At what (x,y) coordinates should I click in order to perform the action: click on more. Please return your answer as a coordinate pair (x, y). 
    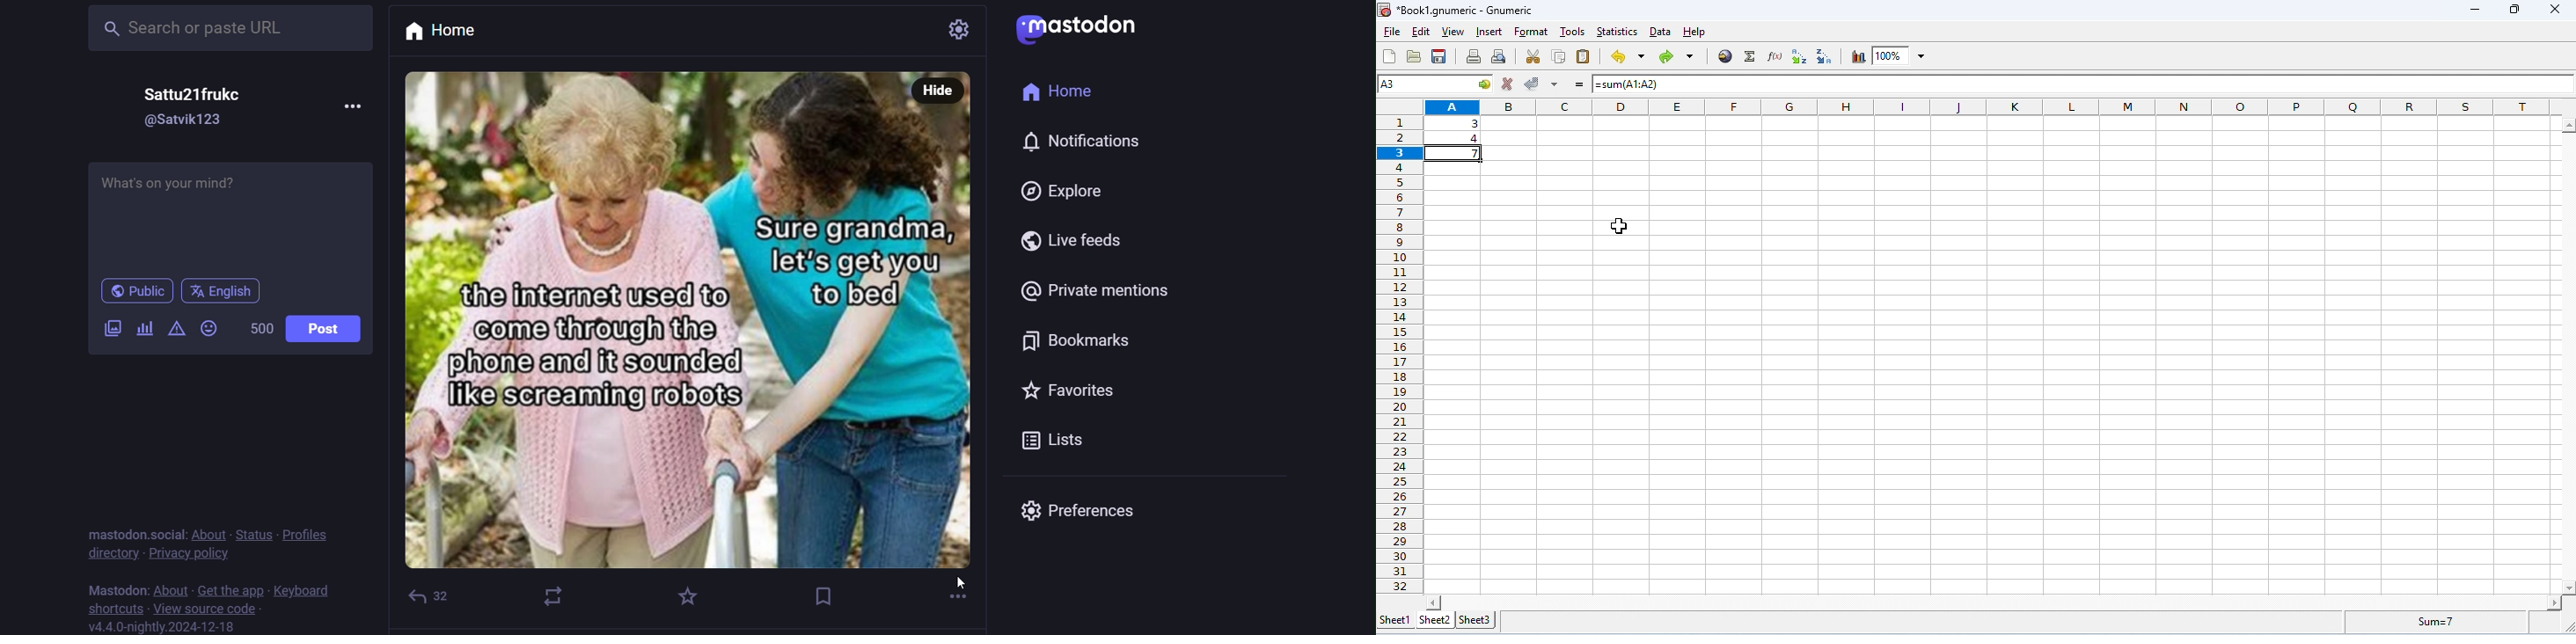
    Looking at the image, I should click on (352, 108).